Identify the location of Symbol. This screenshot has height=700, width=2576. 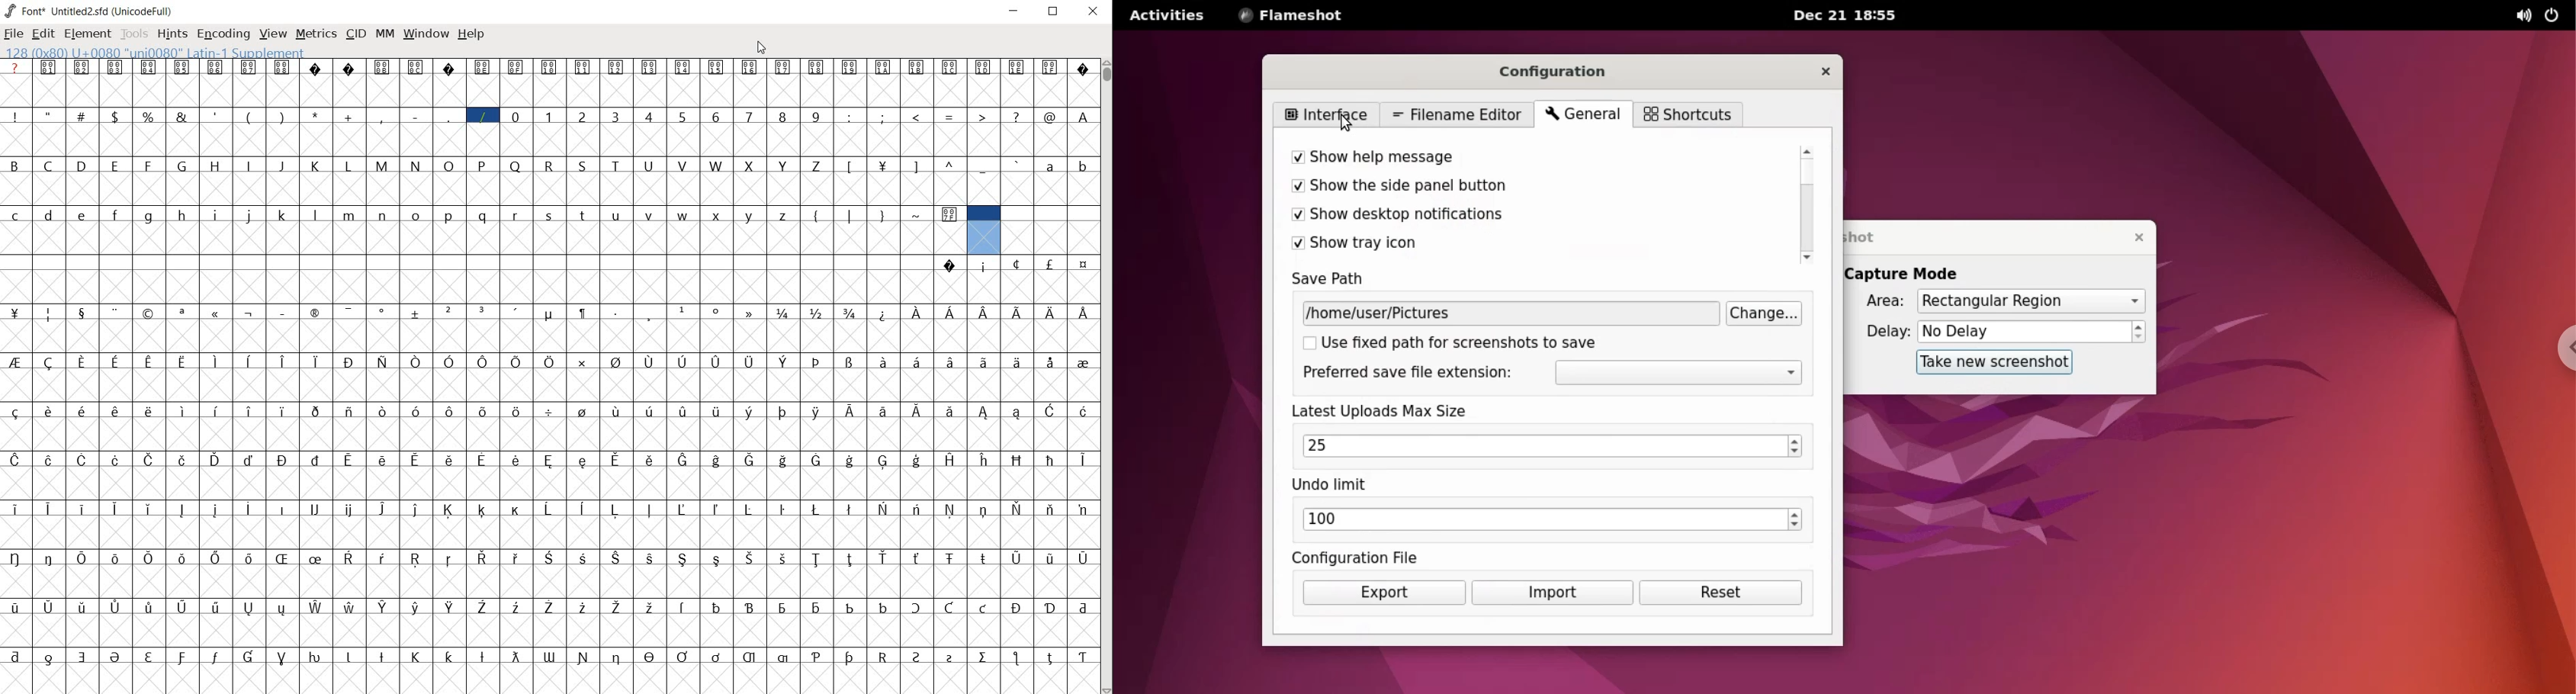
(16, 363).